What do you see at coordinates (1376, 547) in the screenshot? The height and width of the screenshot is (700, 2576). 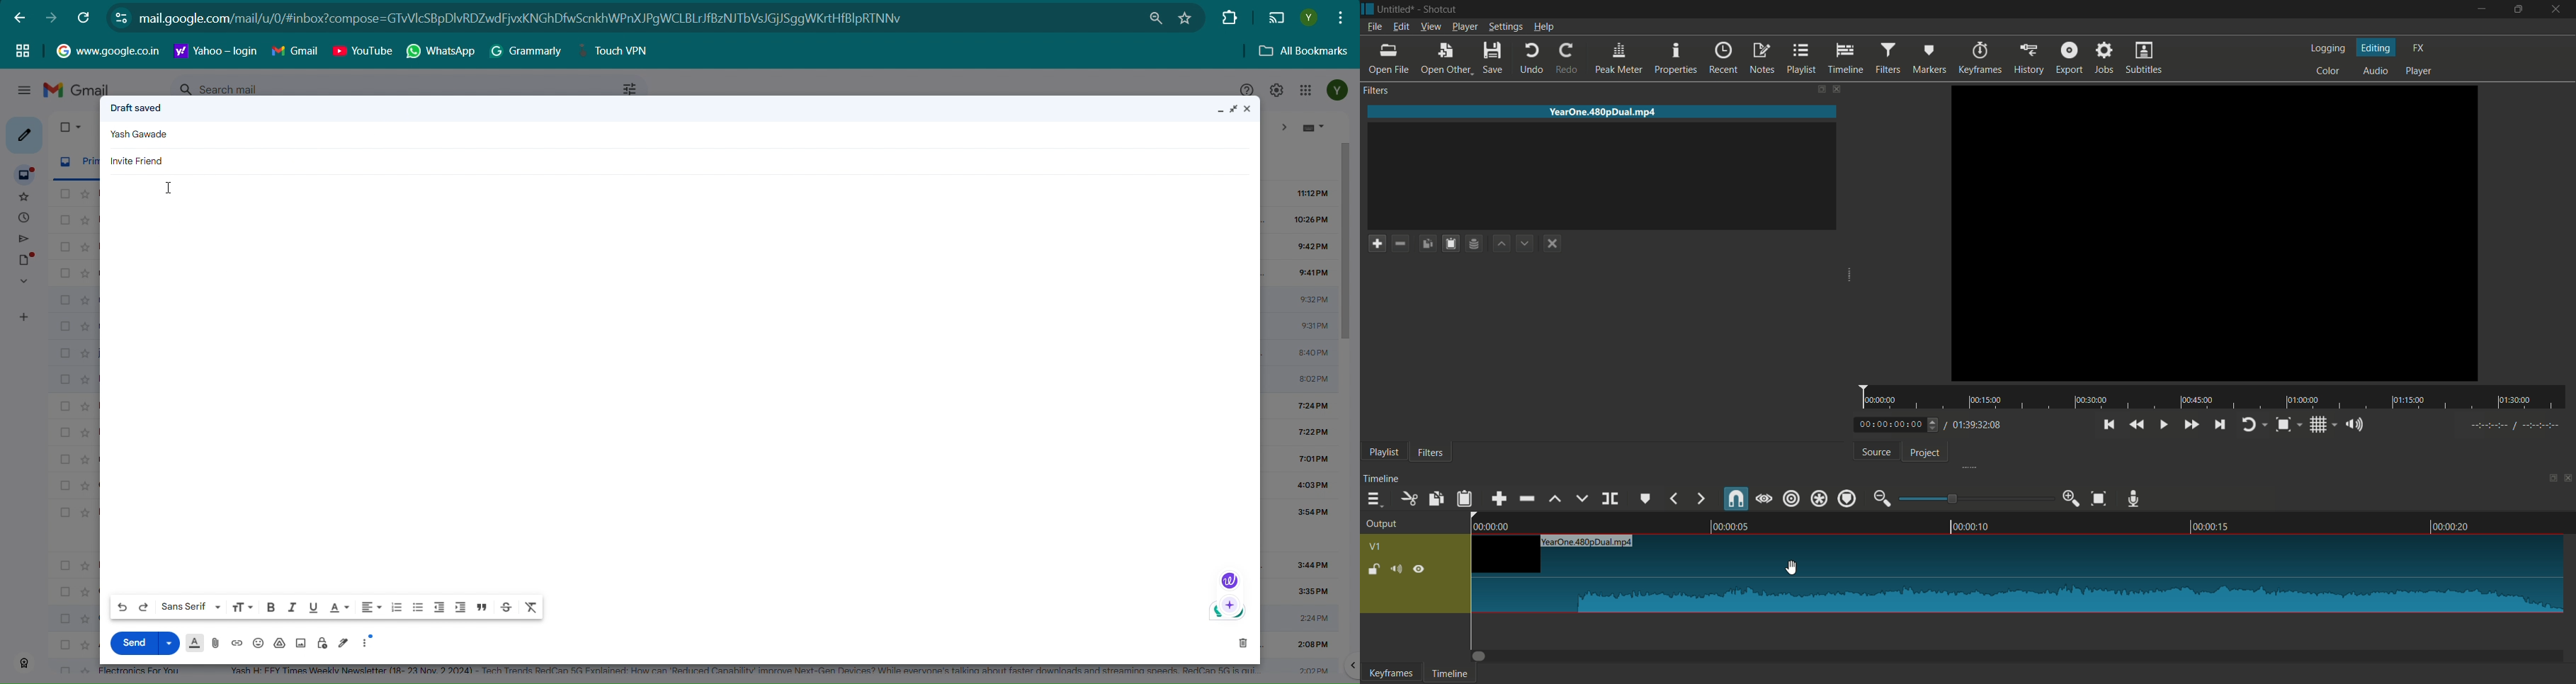 I see `v1` at bounding box center [1376, 547].